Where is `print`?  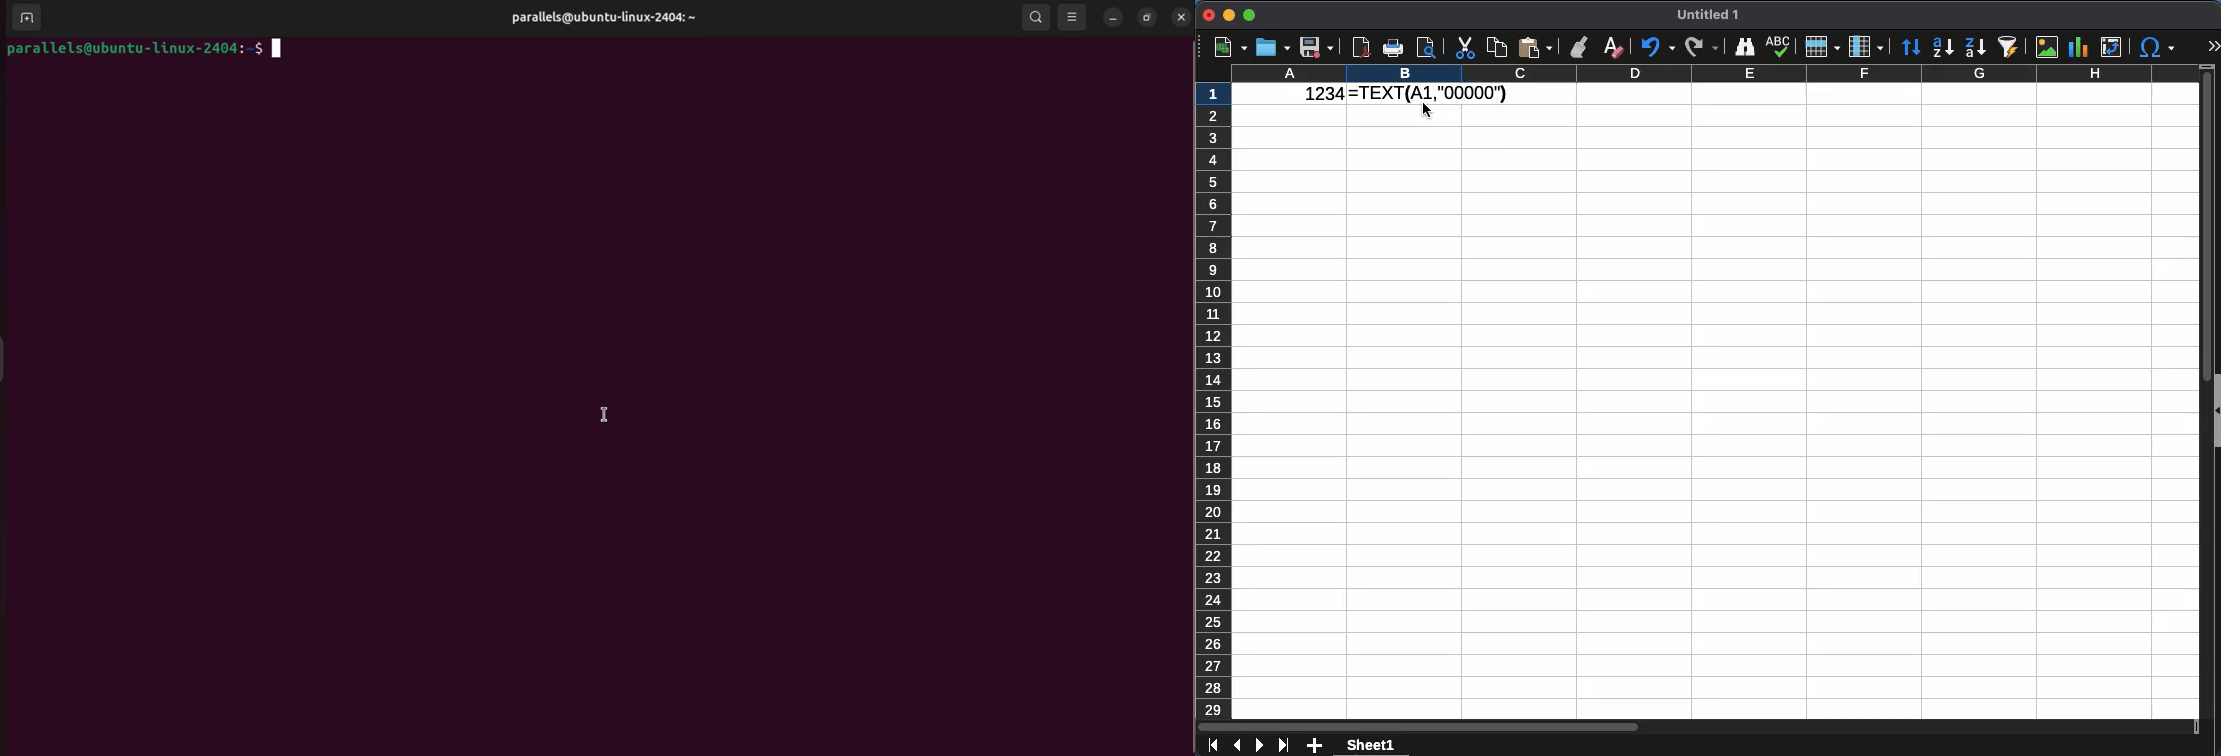
print is located at coordinates (1393, 48).